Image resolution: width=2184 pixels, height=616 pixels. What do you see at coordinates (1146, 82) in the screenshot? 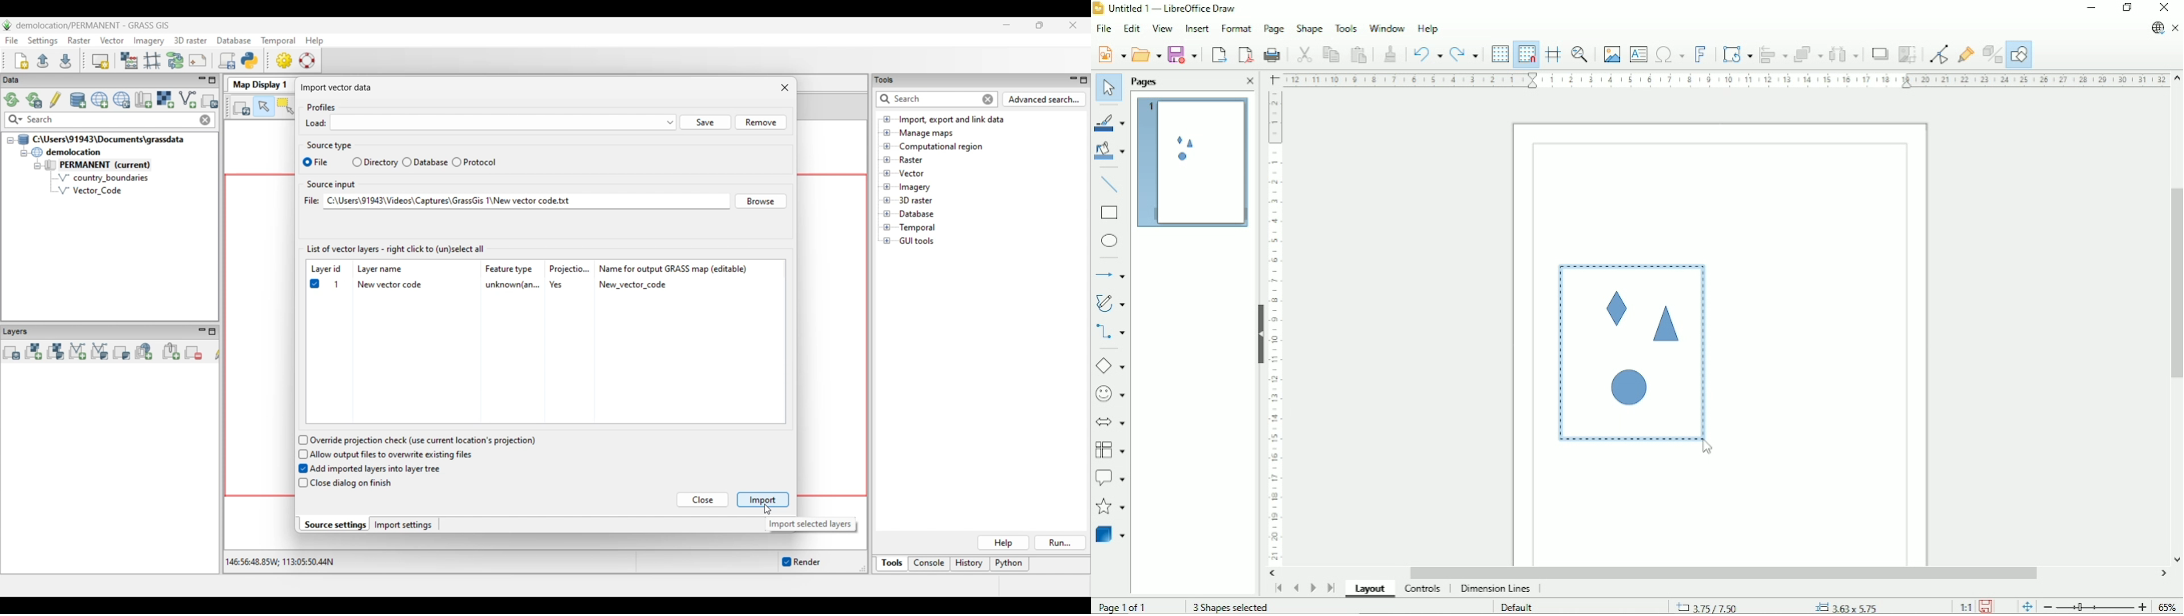
I see `Pages` at bounding box center [1146, 82].